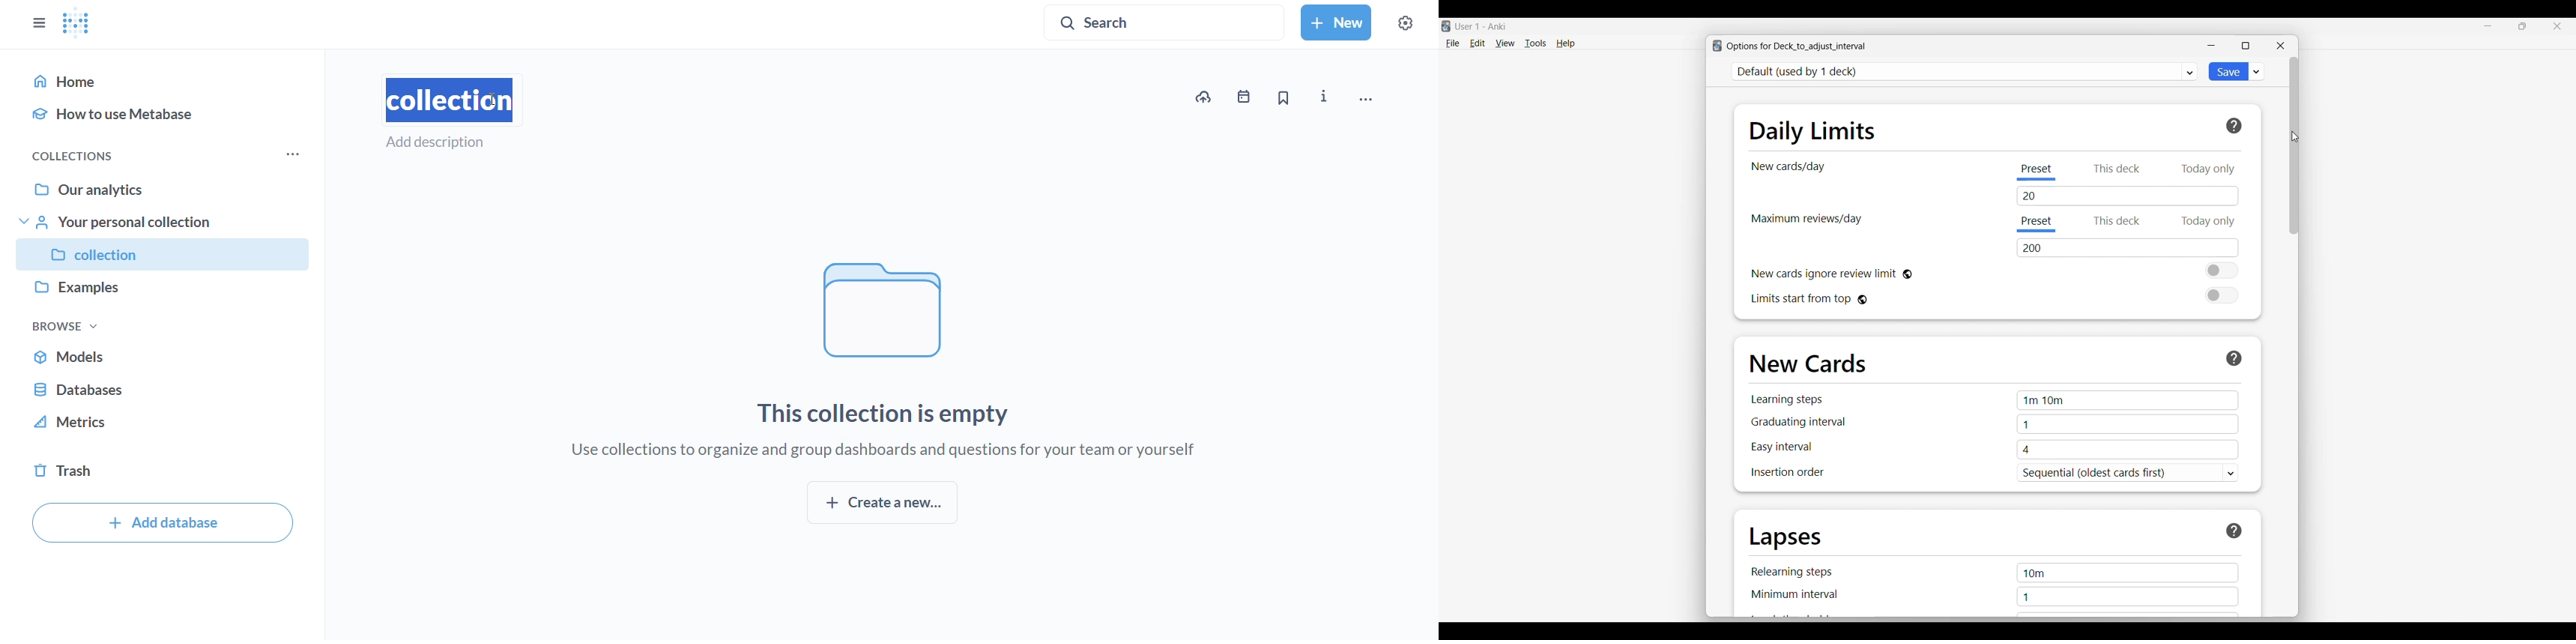 The image size is (2576, 644). What do you see at coordinates (1505, 43) in the screenshot?
I see `View menu` at bounding box center [1505, 43].